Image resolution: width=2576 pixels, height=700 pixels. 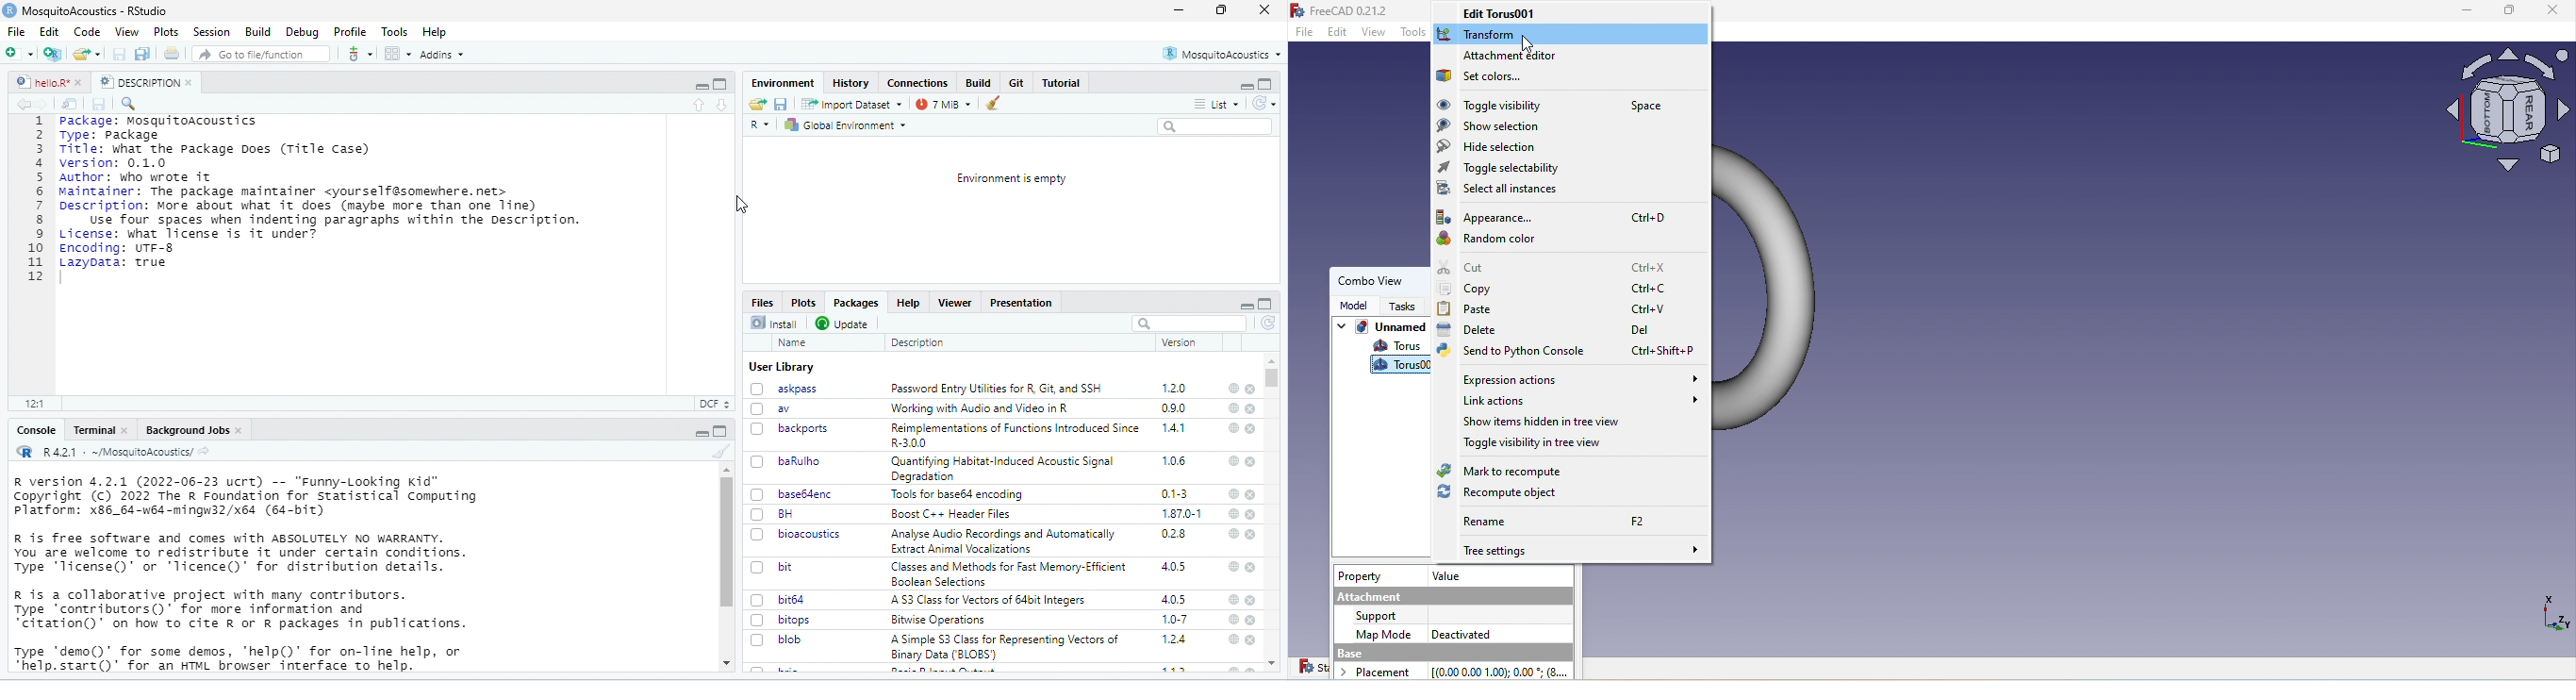 I want to click on help, so click(x=1232, y=567).